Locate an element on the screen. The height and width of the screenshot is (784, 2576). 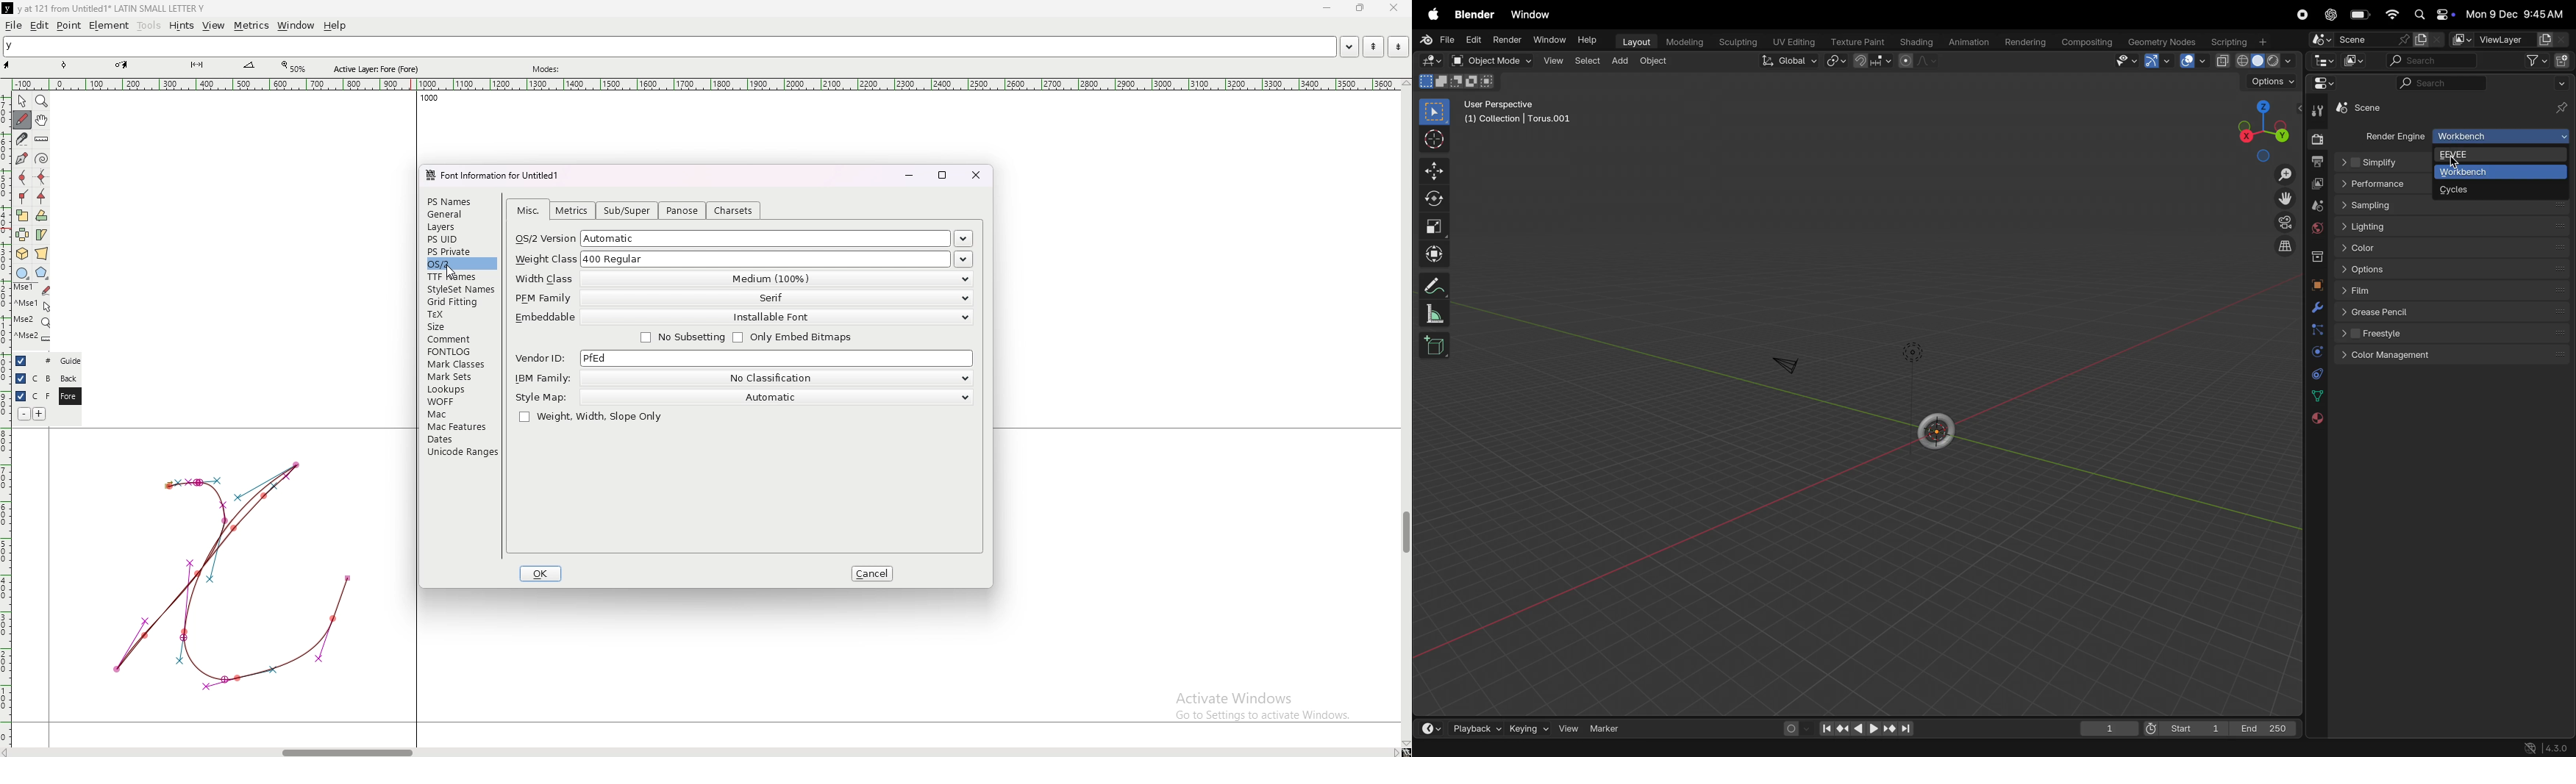
general is located at coordinates (461, 215).